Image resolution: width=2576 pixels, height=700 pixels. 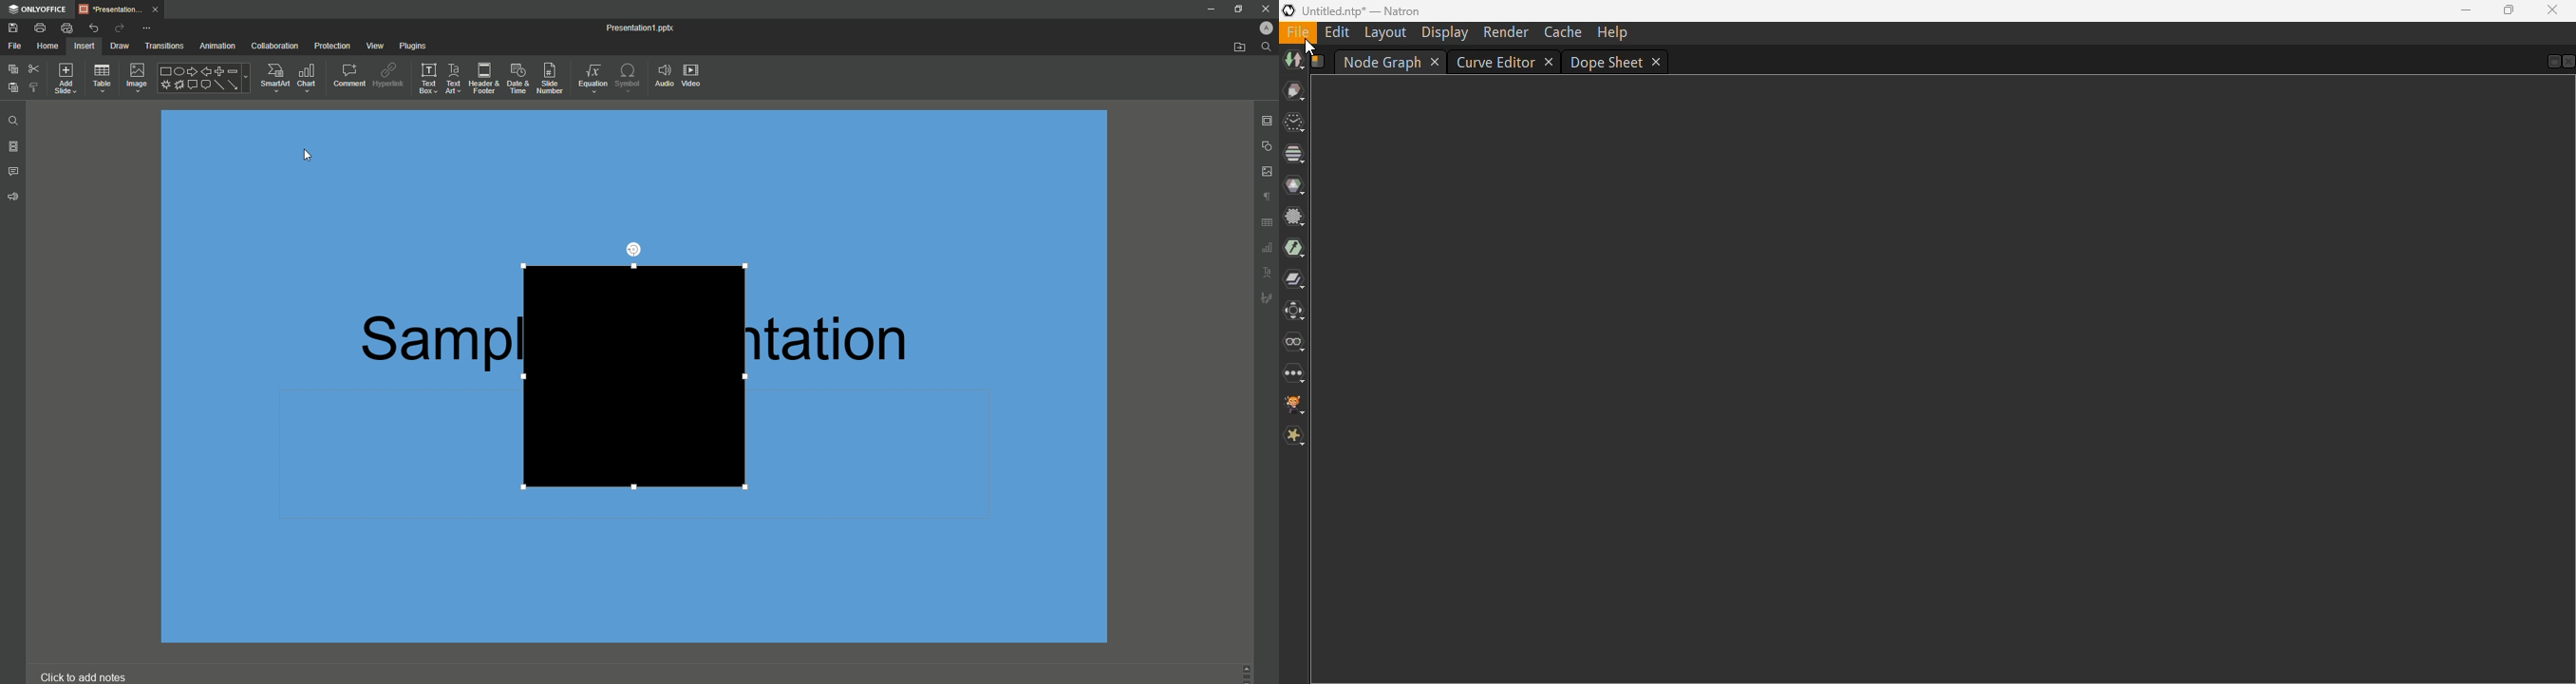 What do you see at coordinates (1234, 48) in the screenshot?
I see `Open From File` at bounding box center [1234, 48].